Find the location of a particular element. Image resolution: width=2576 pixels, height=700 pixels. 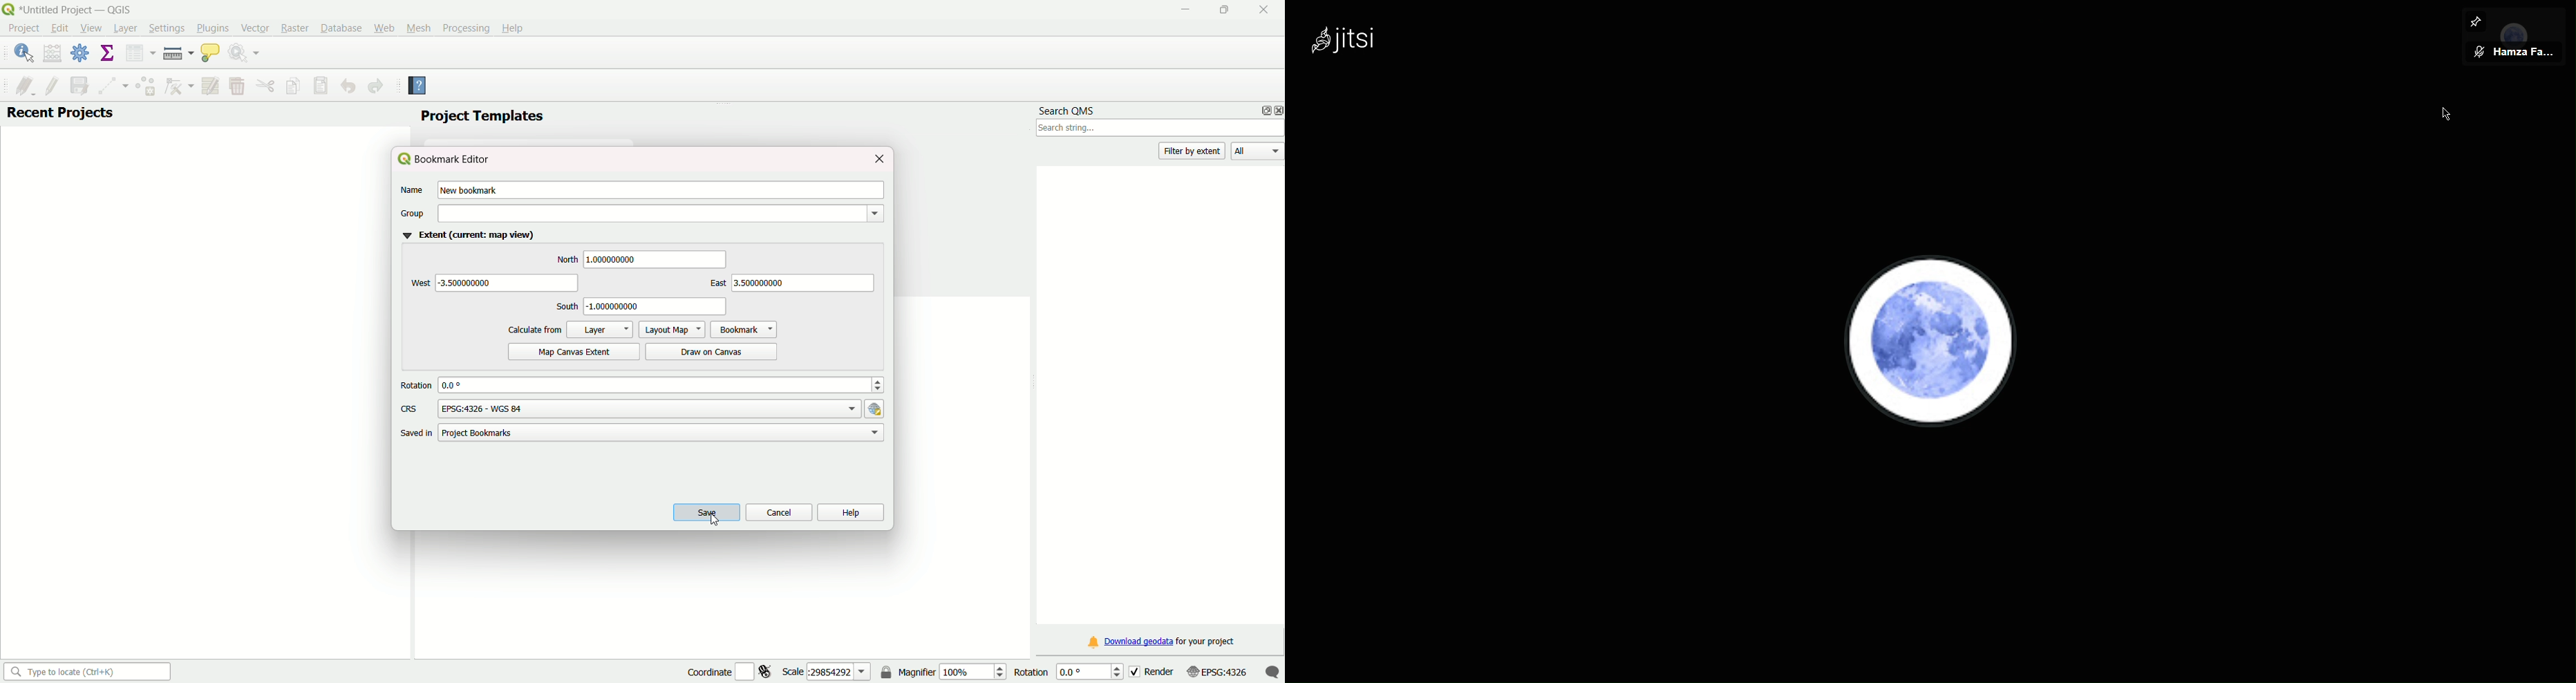

run feature action is located at coordinates (246, 54).